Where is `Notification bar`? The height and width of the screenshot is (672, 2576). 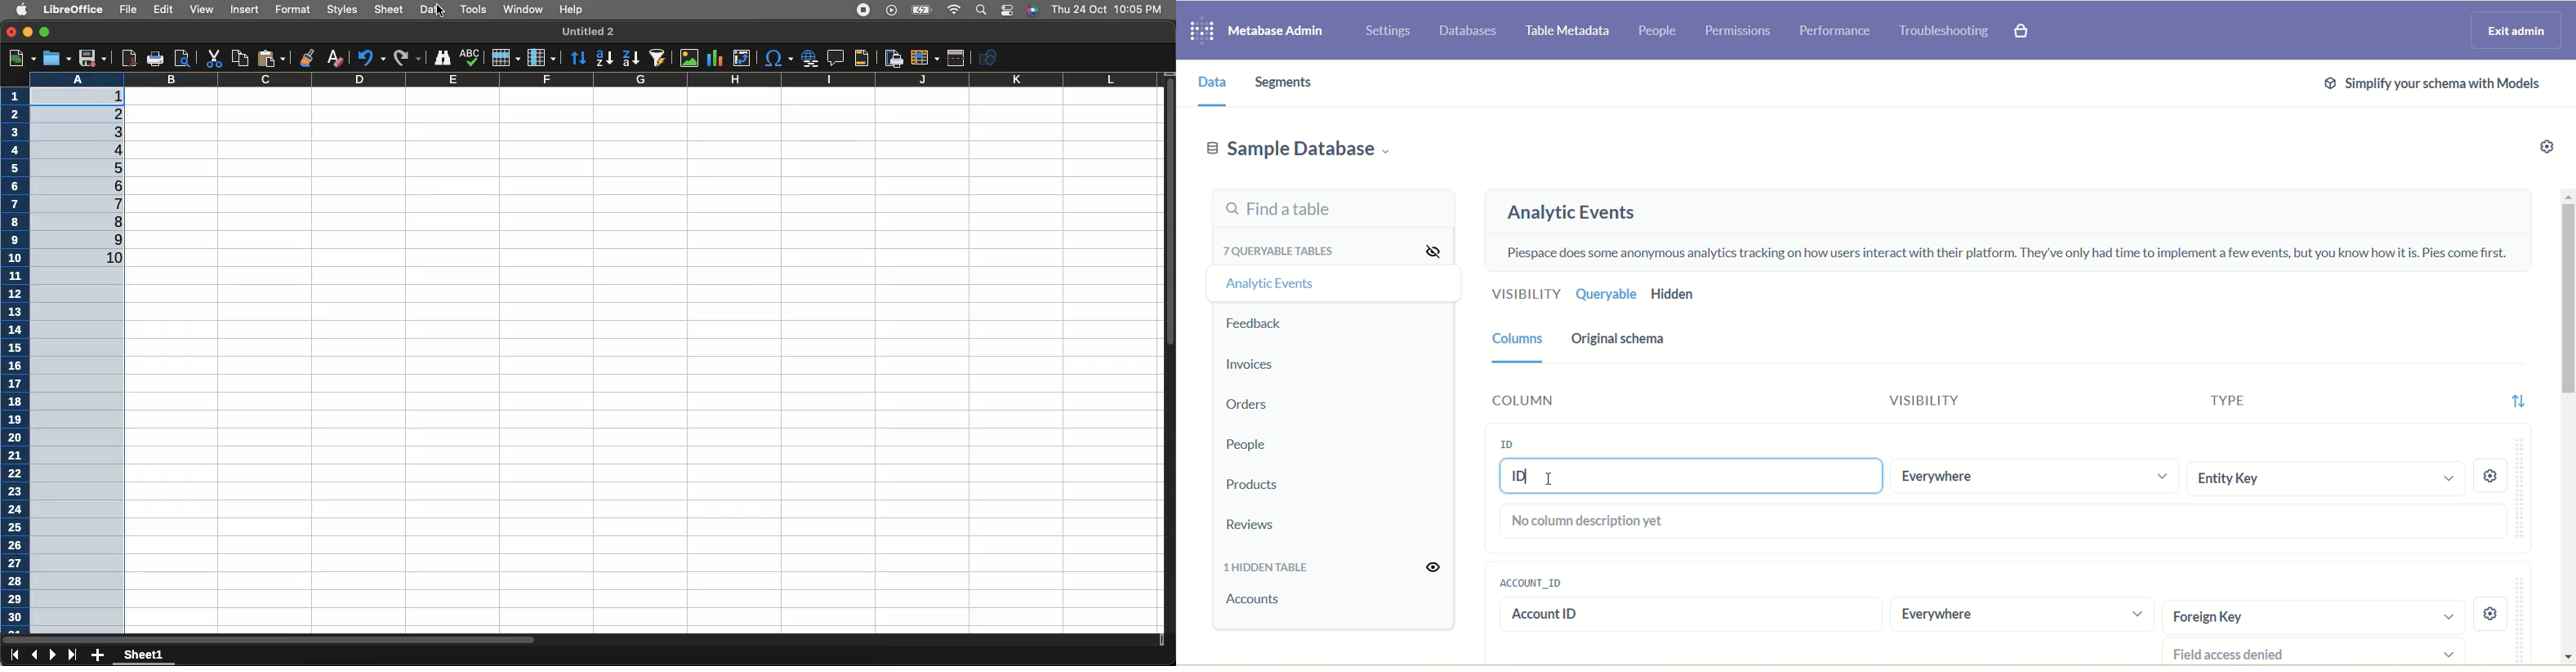 Notification bar is located at coordinates (1006, 11).